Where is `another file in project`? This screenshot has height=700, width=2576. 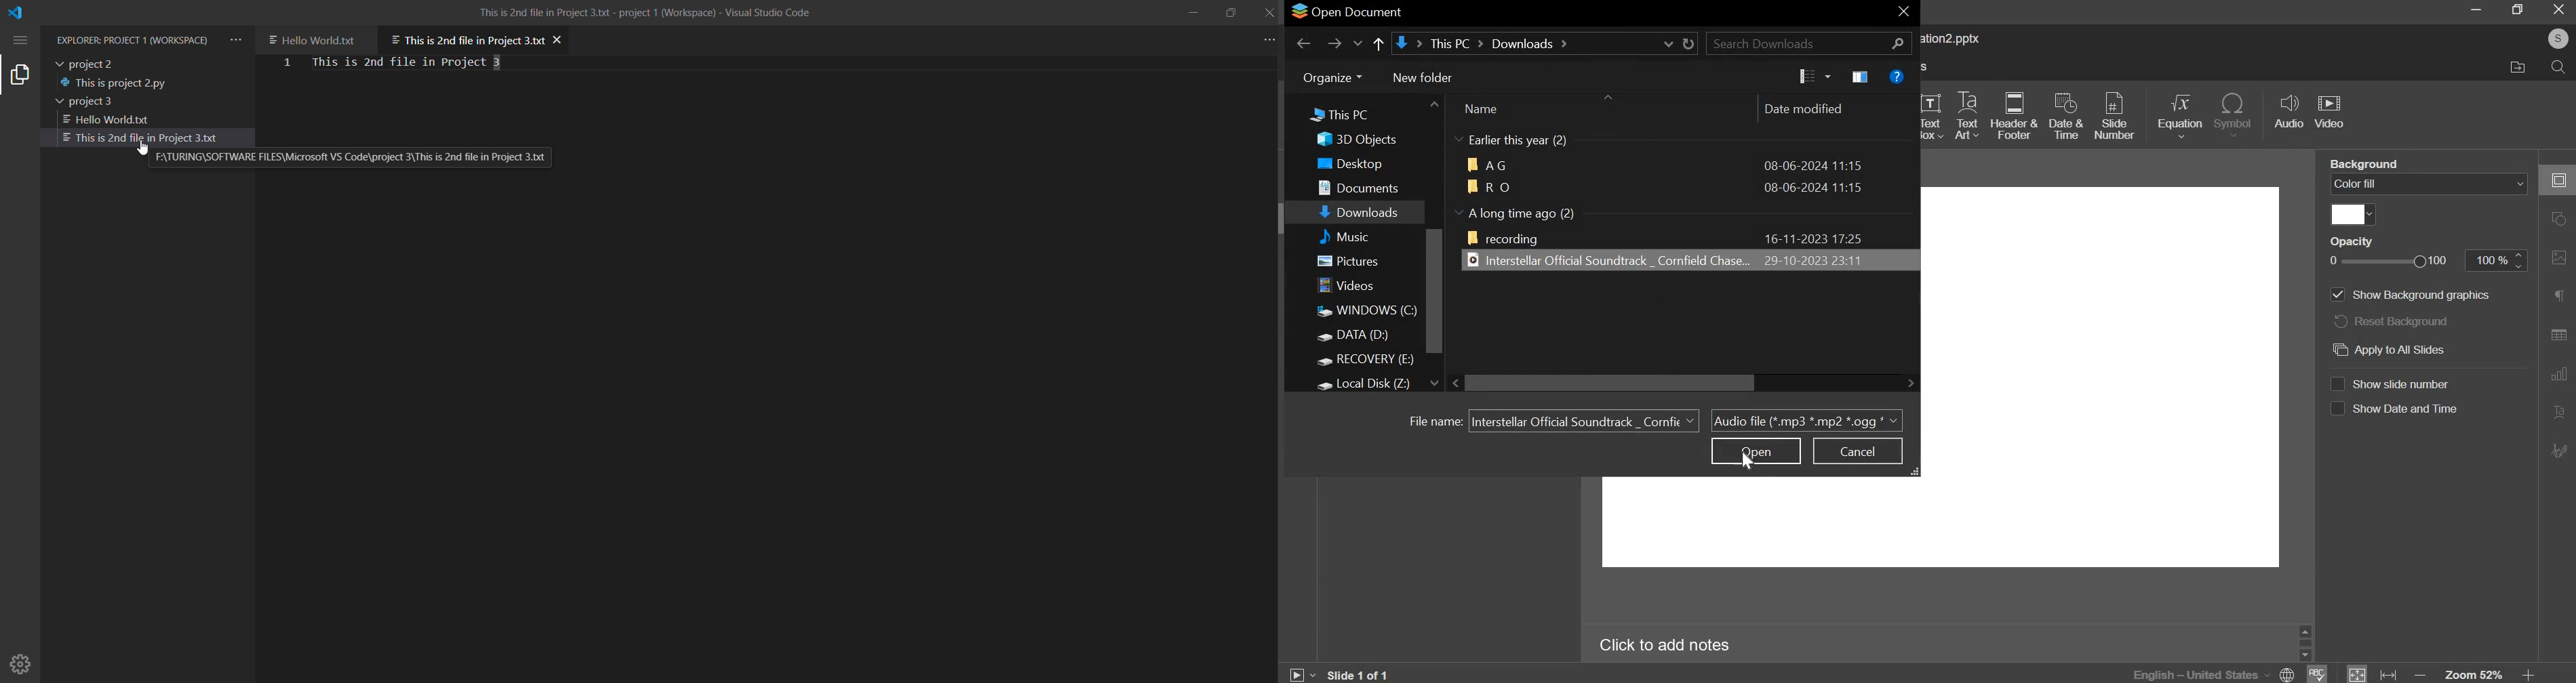
another file in project is located at coordinates (318, 38).